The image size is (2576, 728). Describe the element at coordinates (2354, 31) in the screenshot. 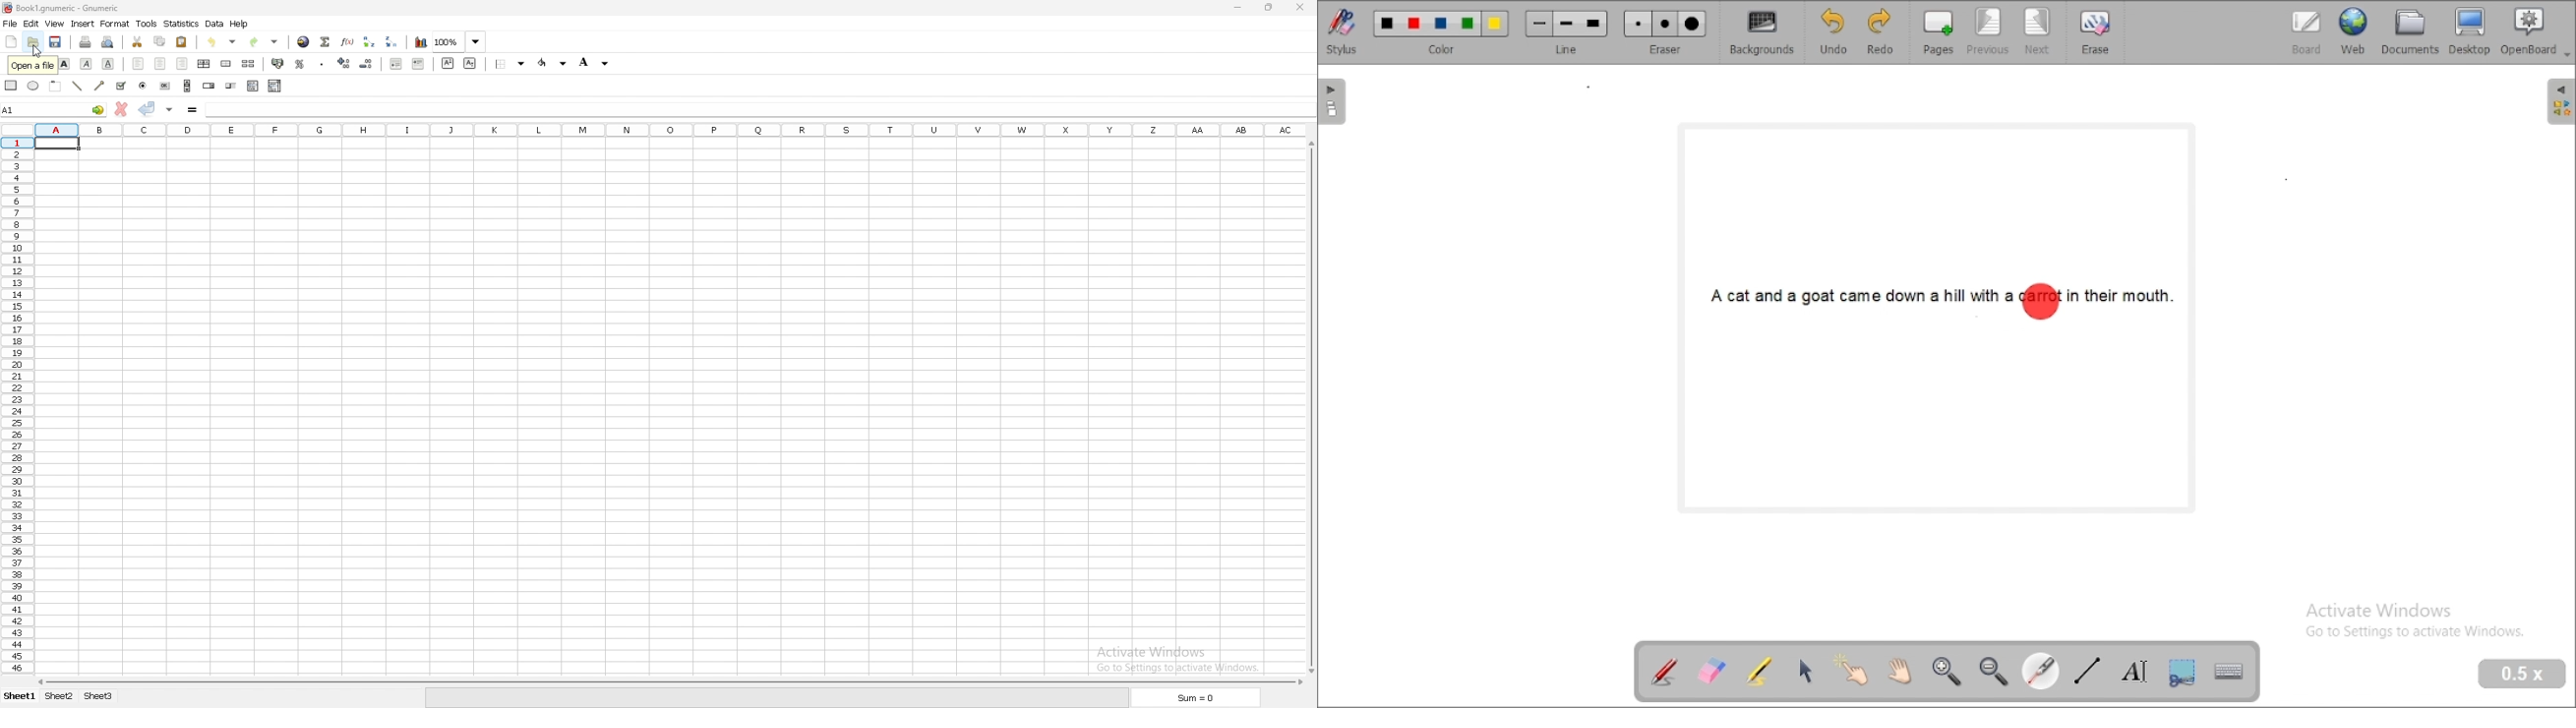

I see `web` at that location.